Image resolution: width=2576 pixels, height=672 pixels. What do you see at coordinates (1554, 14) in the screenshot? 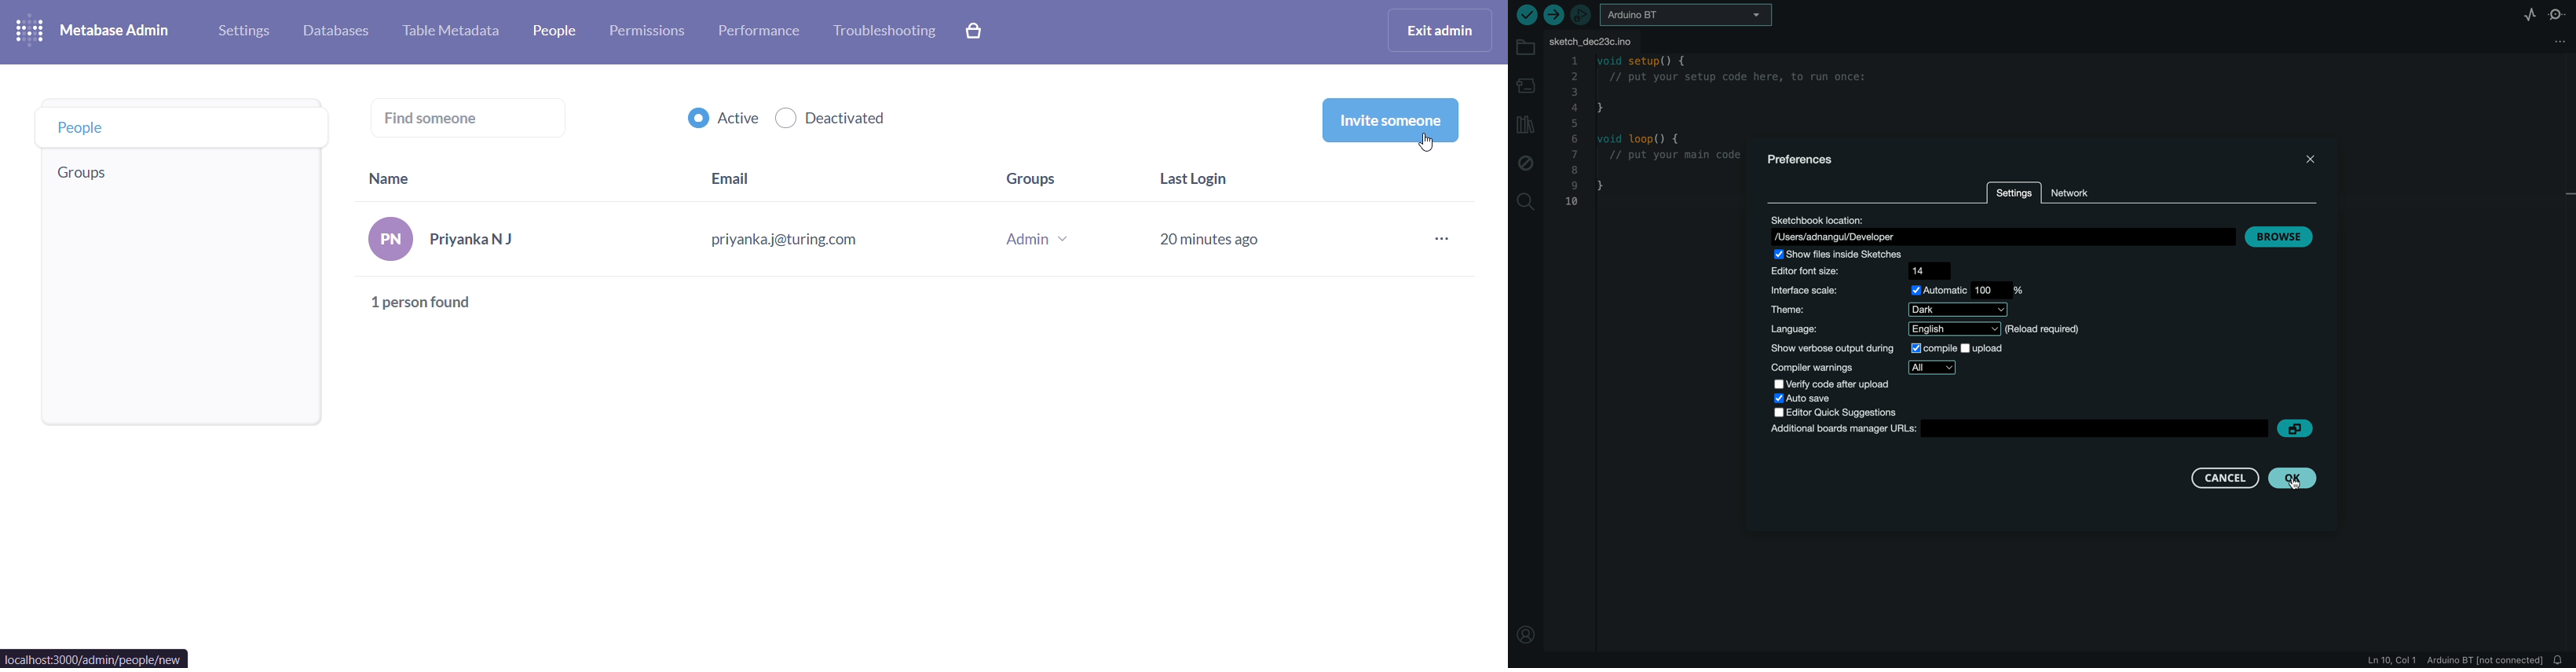
I see `upload` at bounding box center [1554, 14].